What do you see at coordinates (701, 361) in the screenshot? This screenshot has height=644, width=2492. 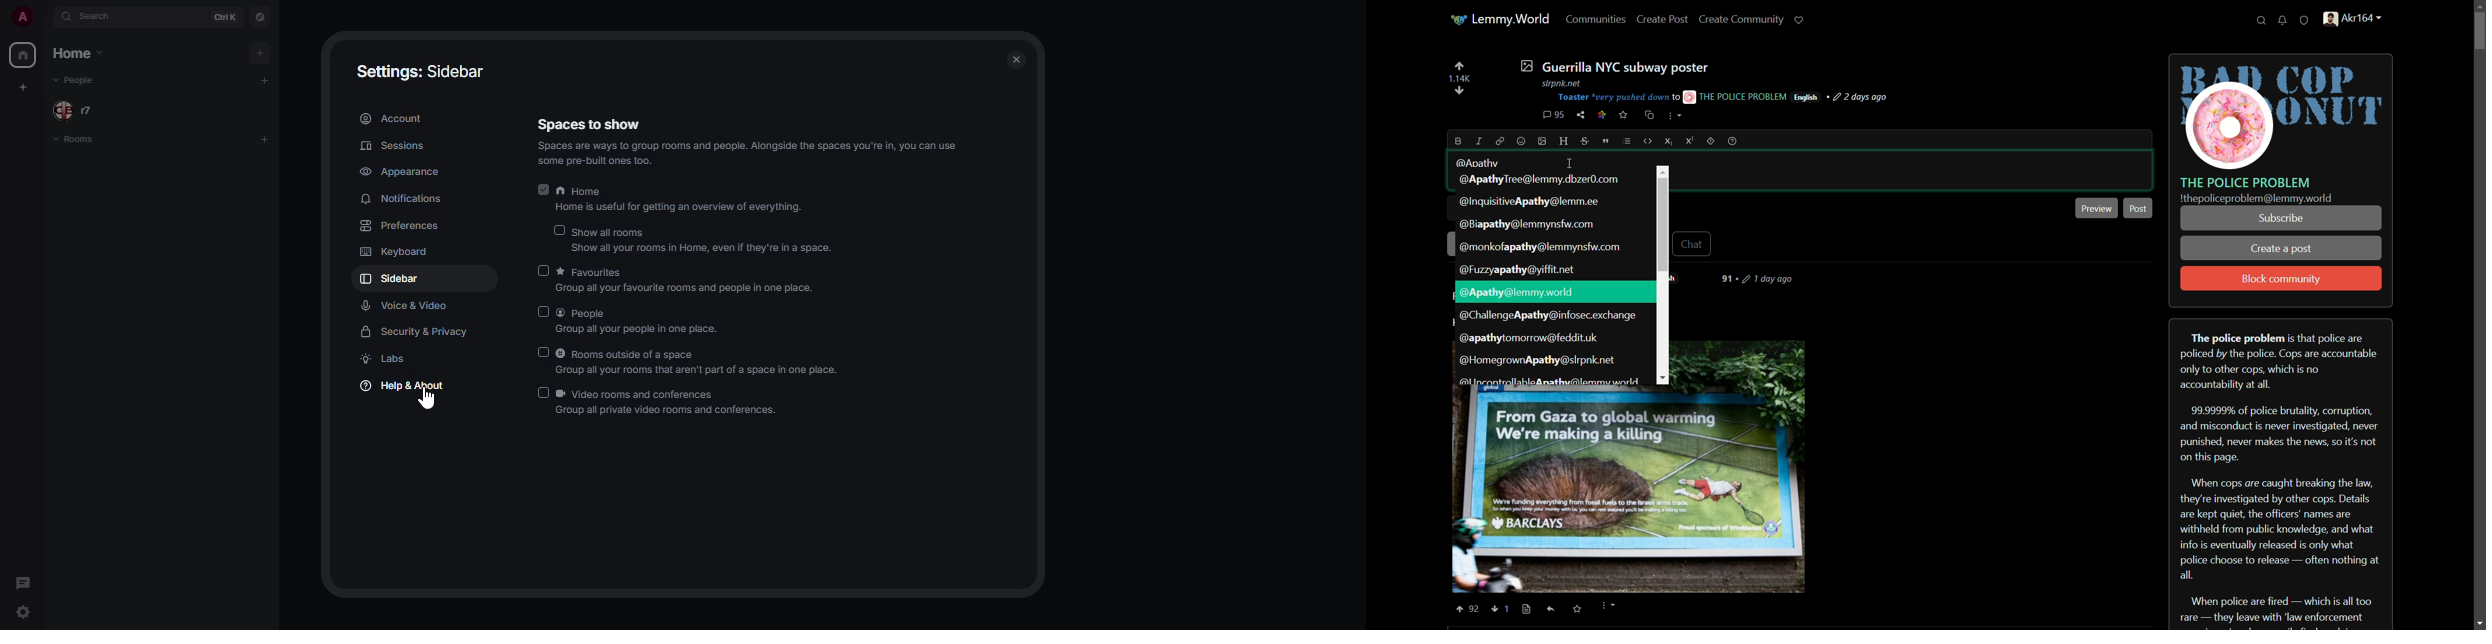 I see `rooms outside of a space group all your rooms that aren't part of a space in one place` at bounding box center [701, 361].